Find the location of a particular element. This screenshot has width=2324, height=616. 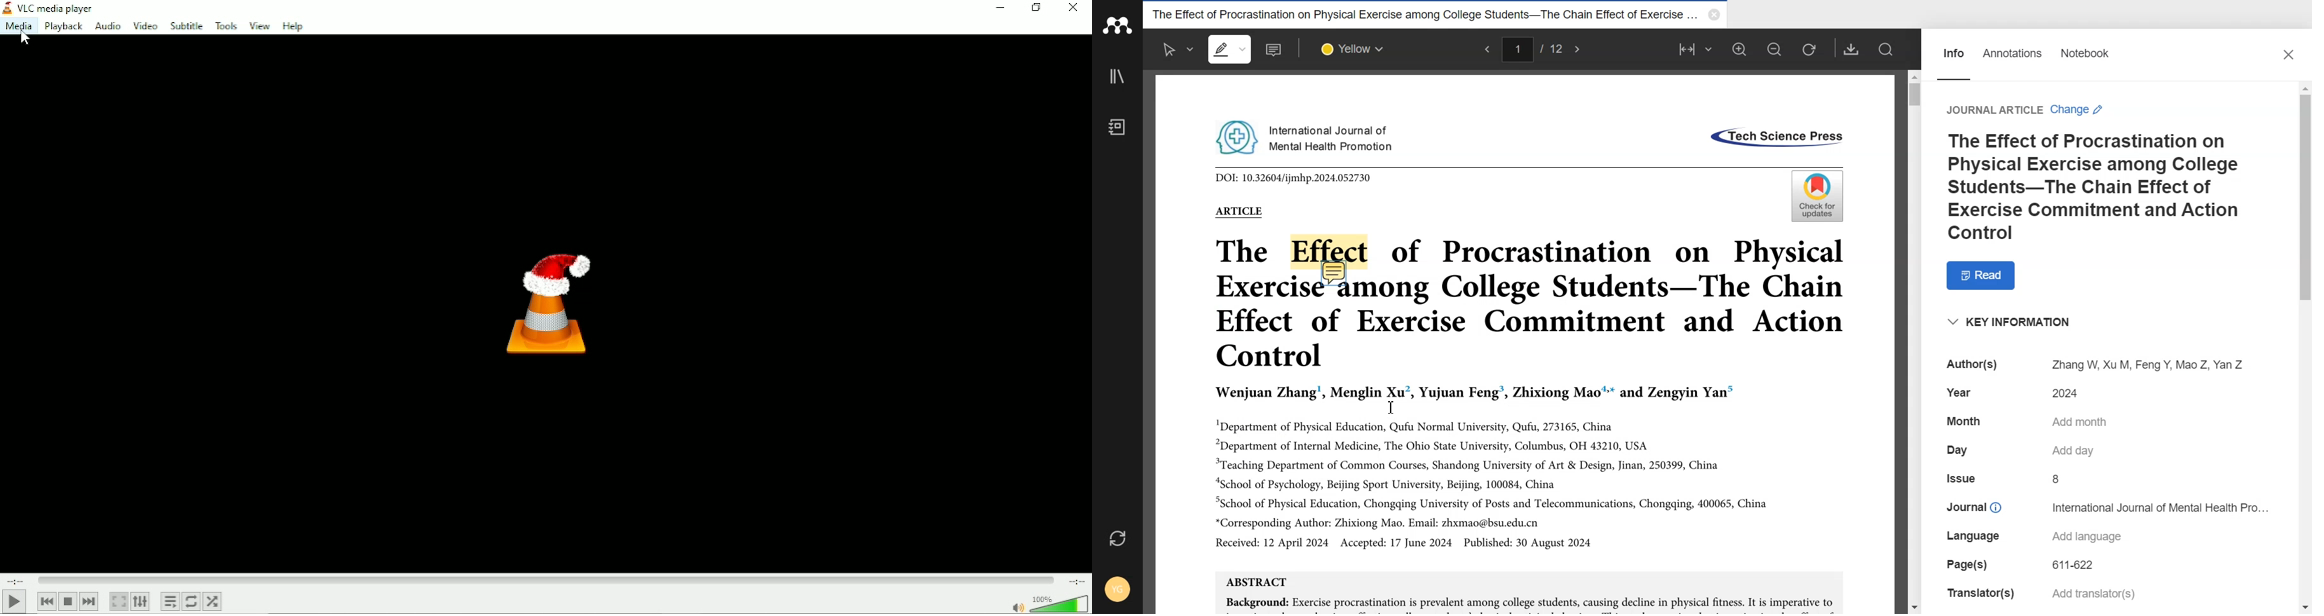

Author(s) Zhang W, Xu M, Feng Y, Mao Z, Yan Z is located at coordinates (2089, 364).